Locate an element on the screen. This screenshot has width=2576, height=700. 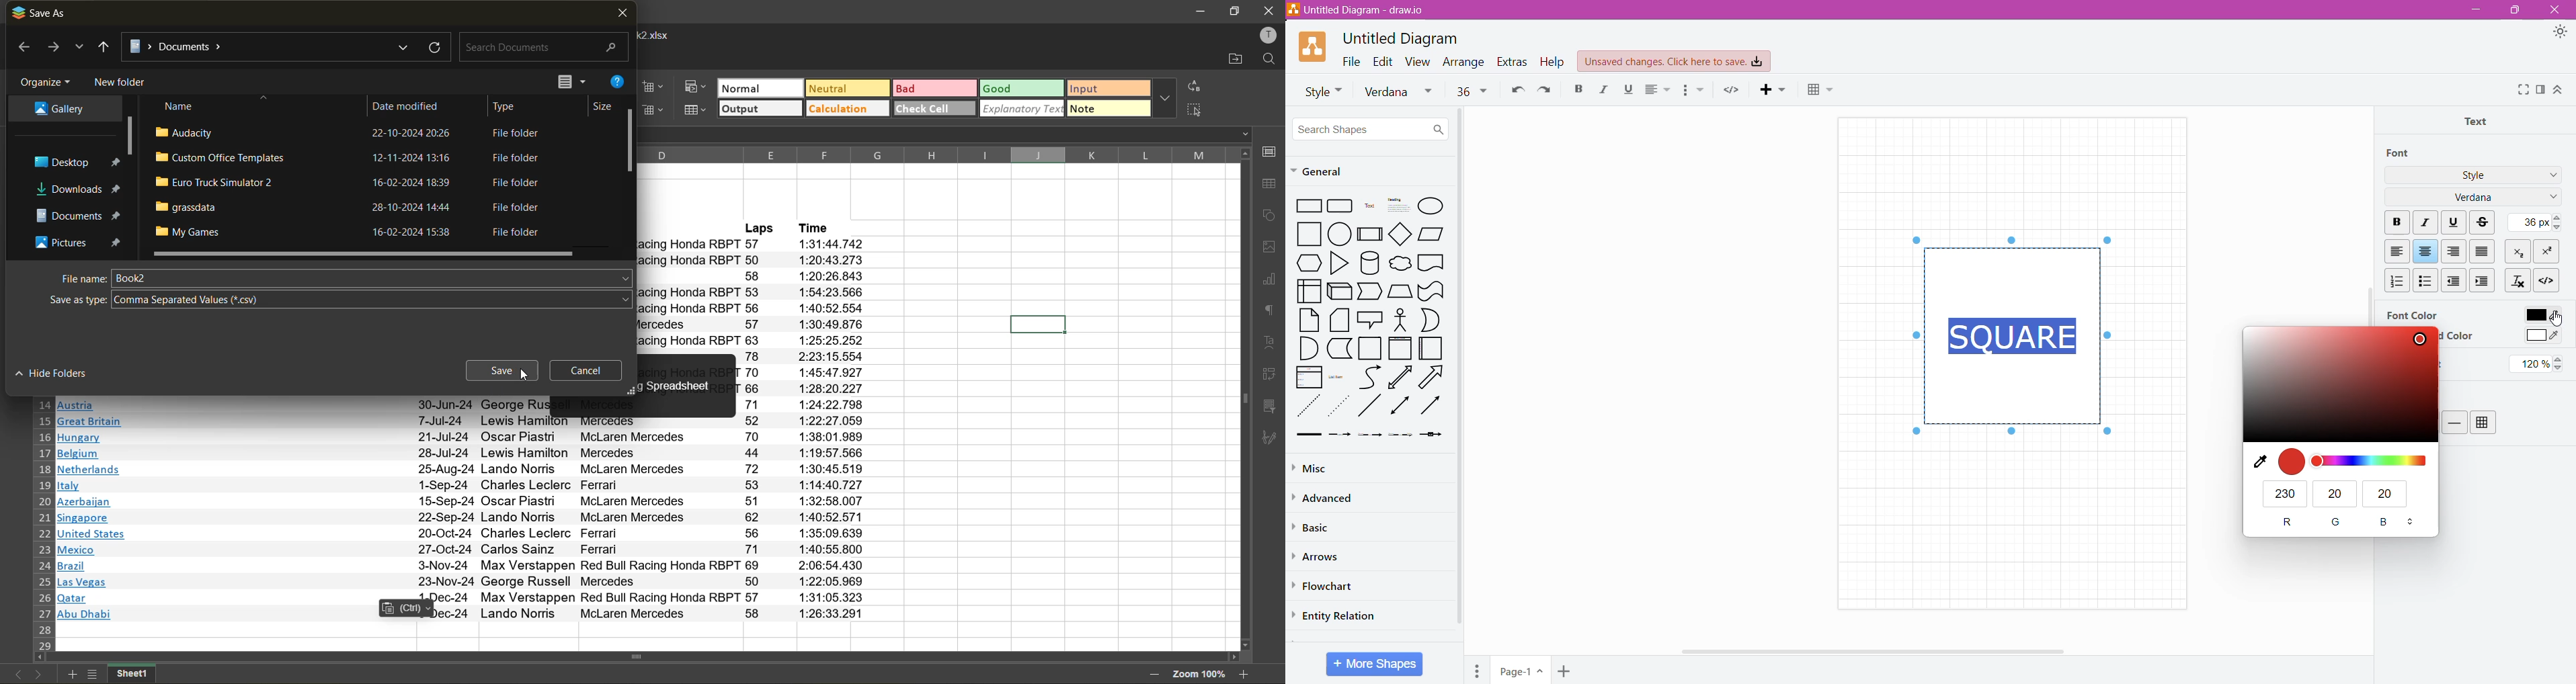
Expand/Collapse is located at coordinates (2558, 89).